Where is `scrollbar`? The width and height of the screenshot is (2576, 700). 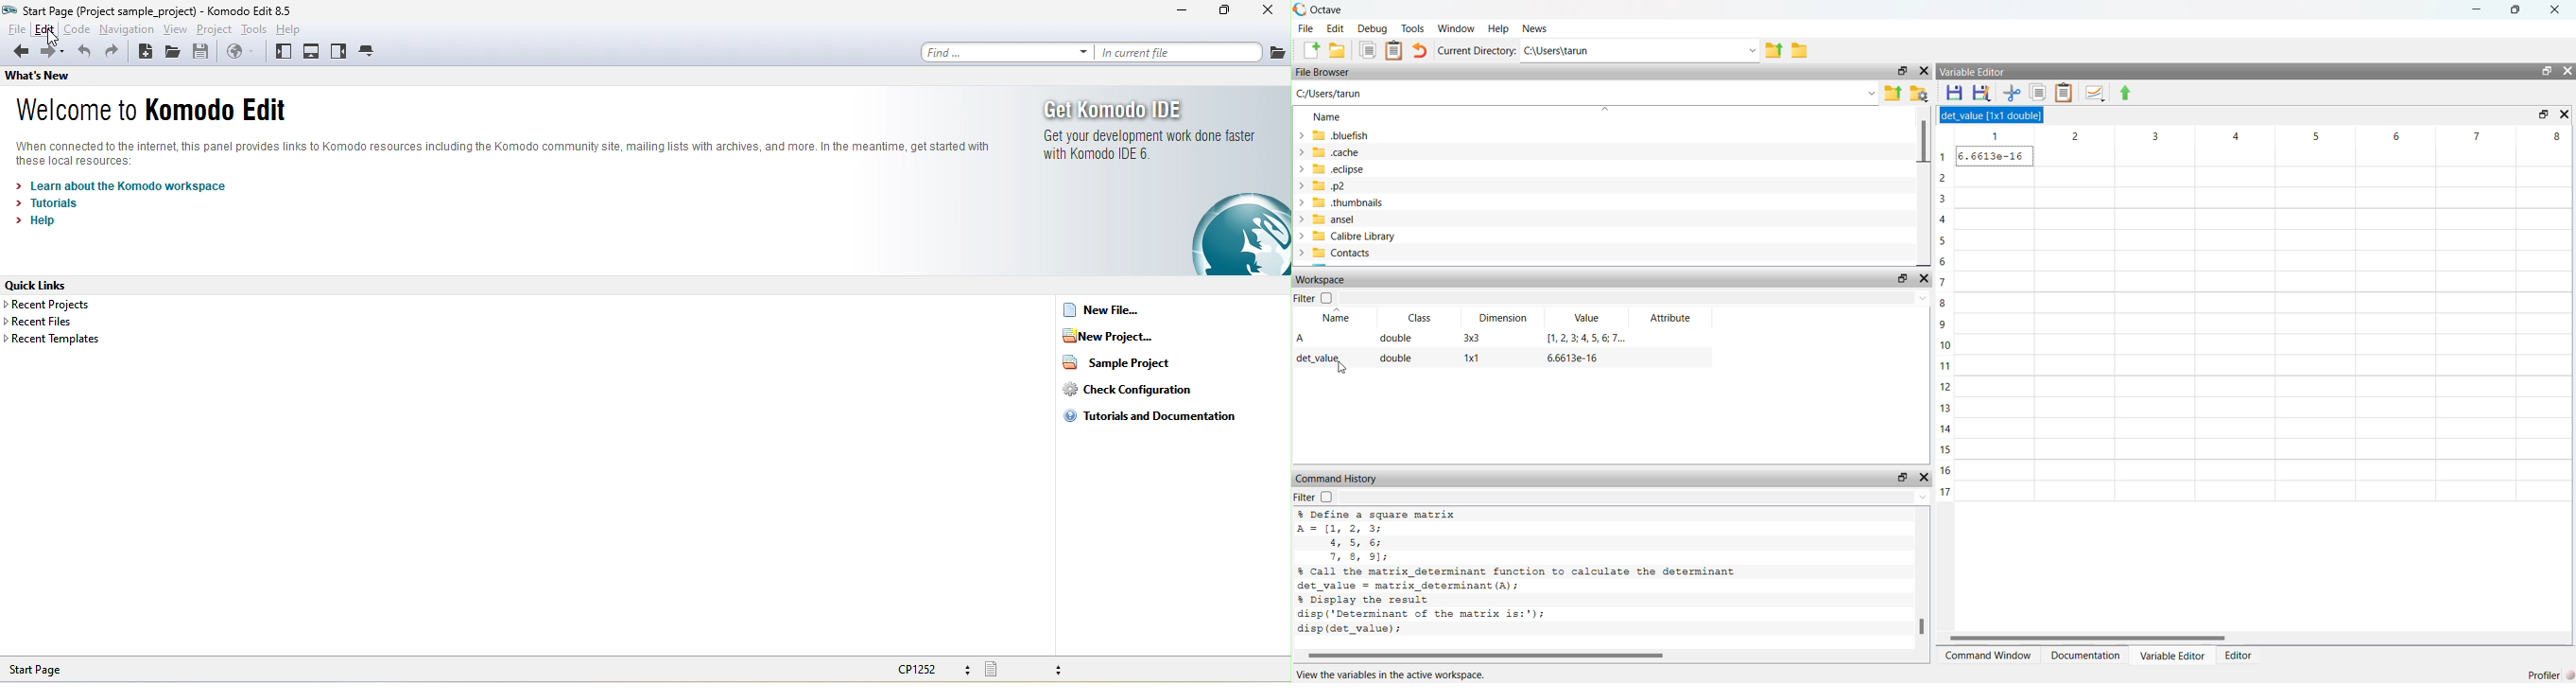
scrollbar is located at coordinates (1592, 656).